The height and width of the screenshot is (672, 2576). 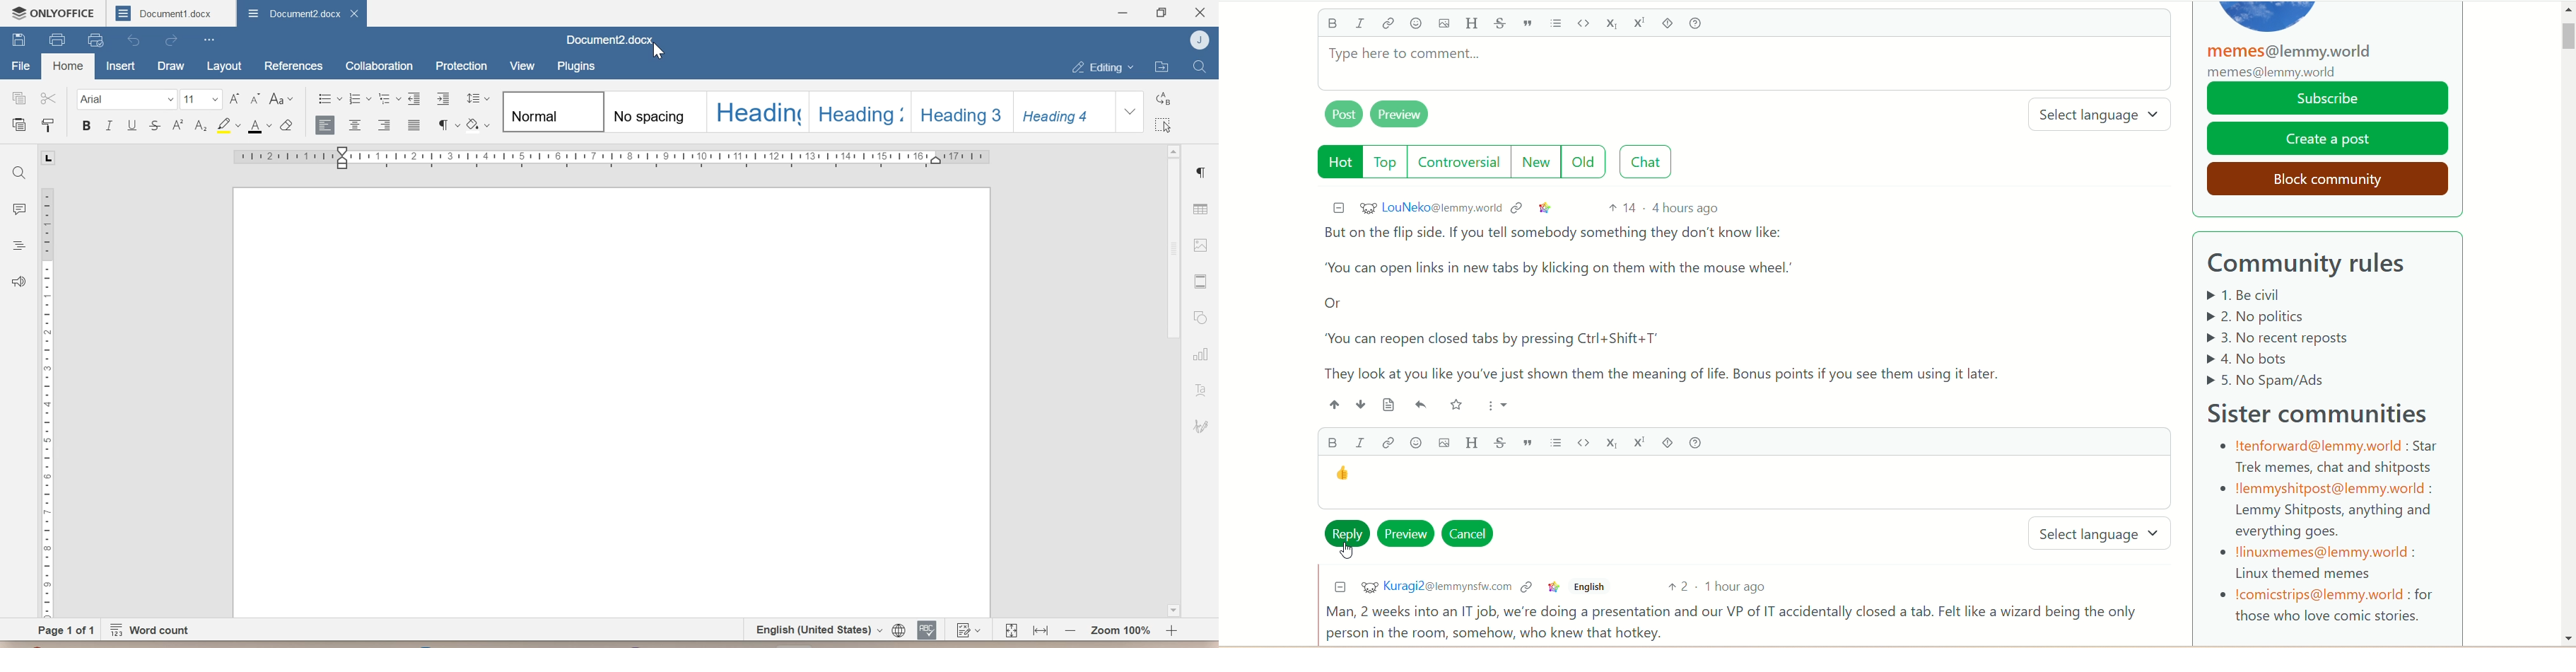 I want to click on Bullets, so click(x=329, y=99).